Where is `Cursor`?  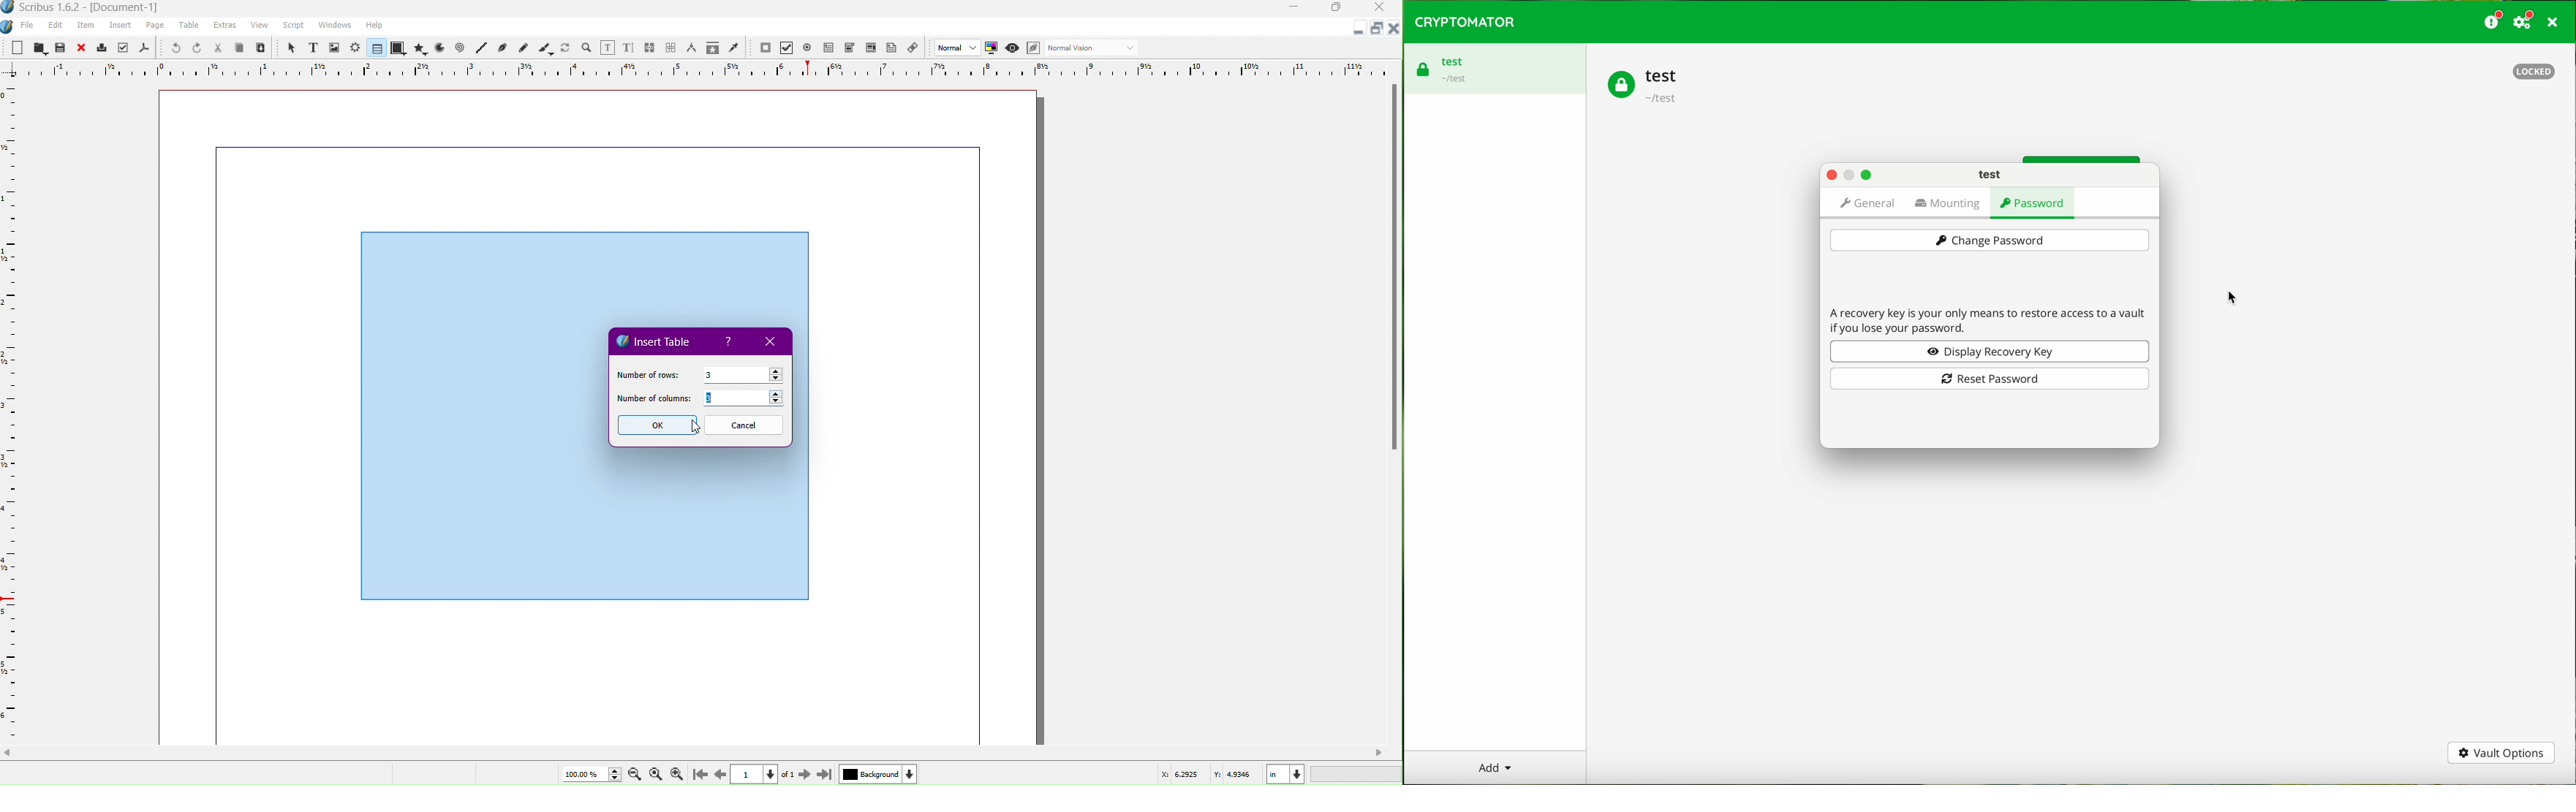 Cursor is located at coordinates (686, 428).